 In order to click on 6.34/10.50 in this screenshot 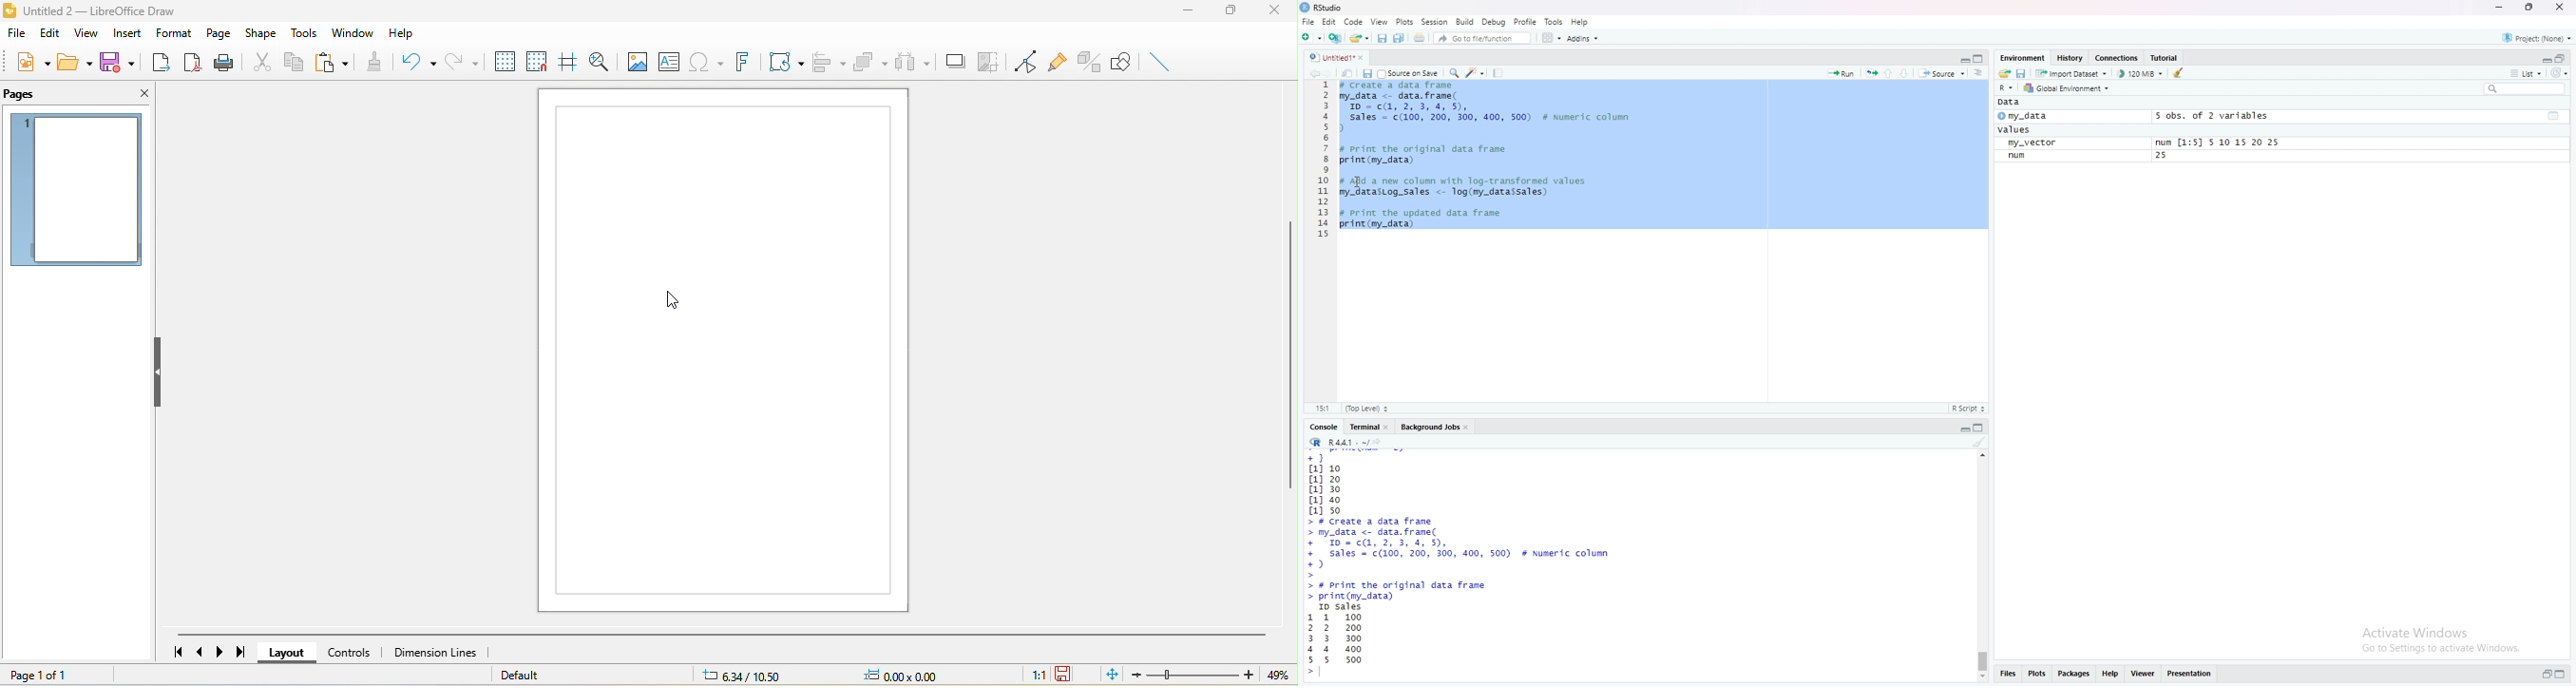, I will do `click(754, 676)`.